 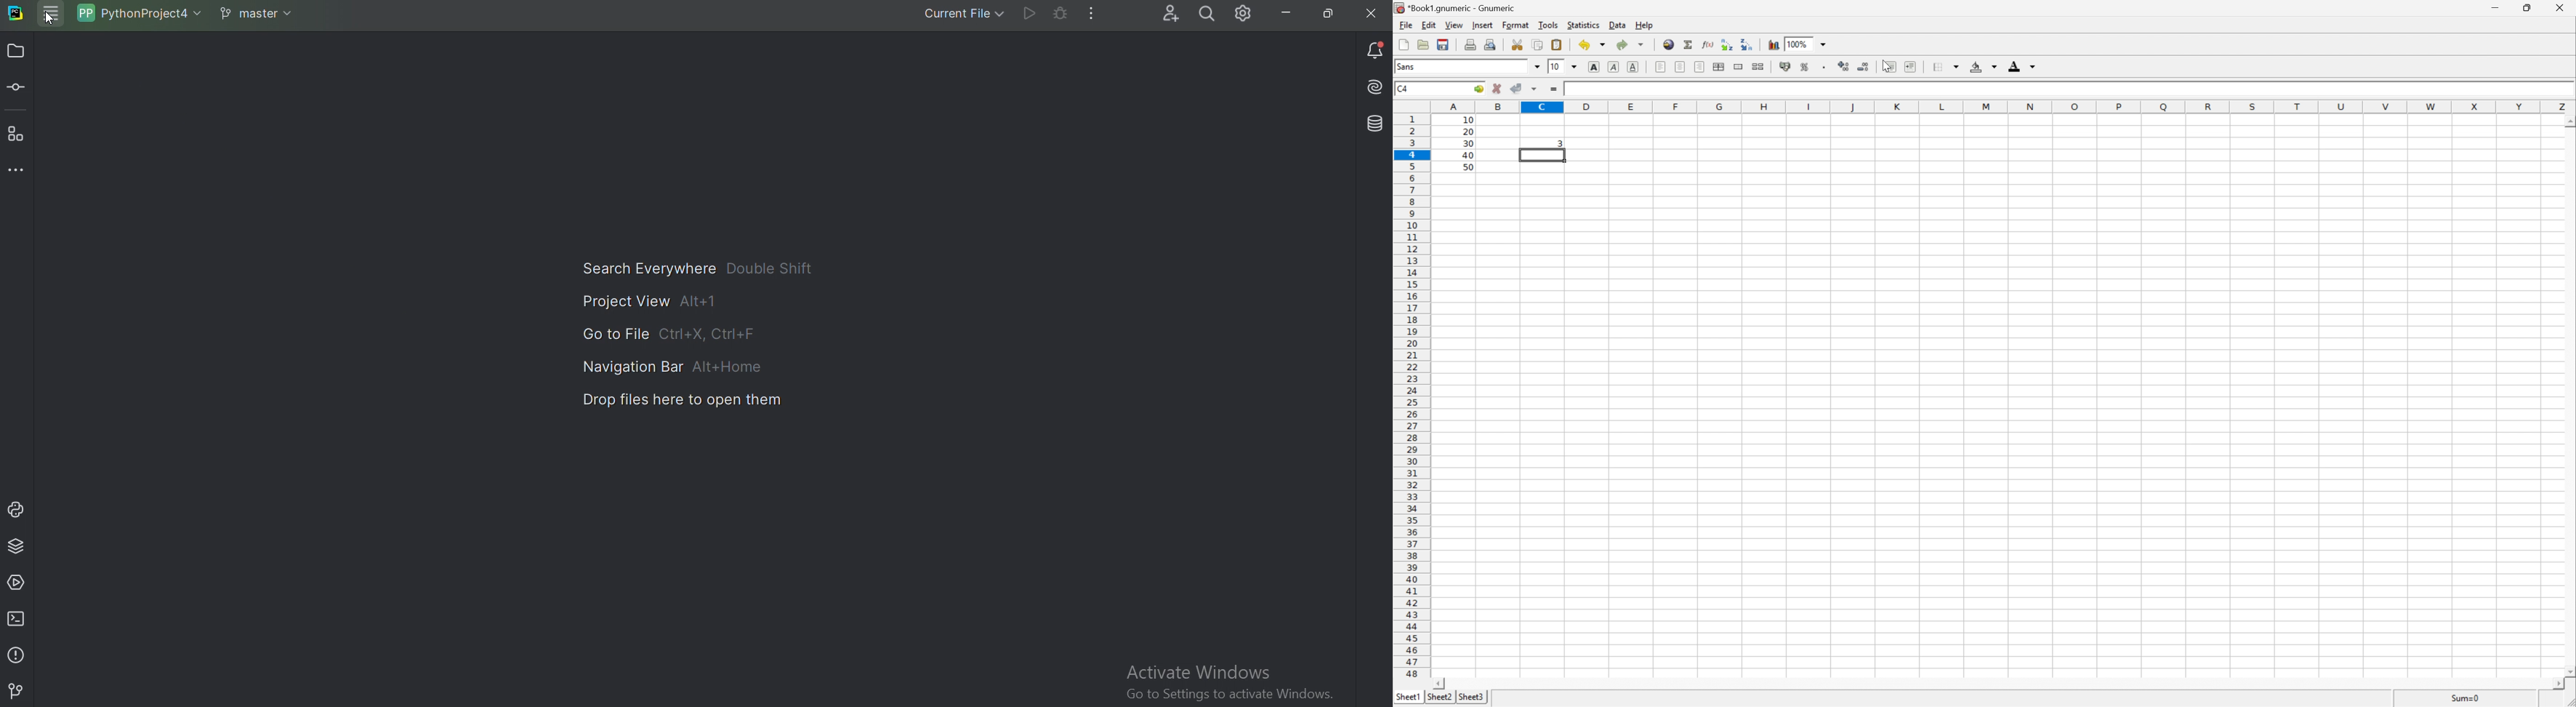 I want to click on 20, so click(x=1469, y=131).